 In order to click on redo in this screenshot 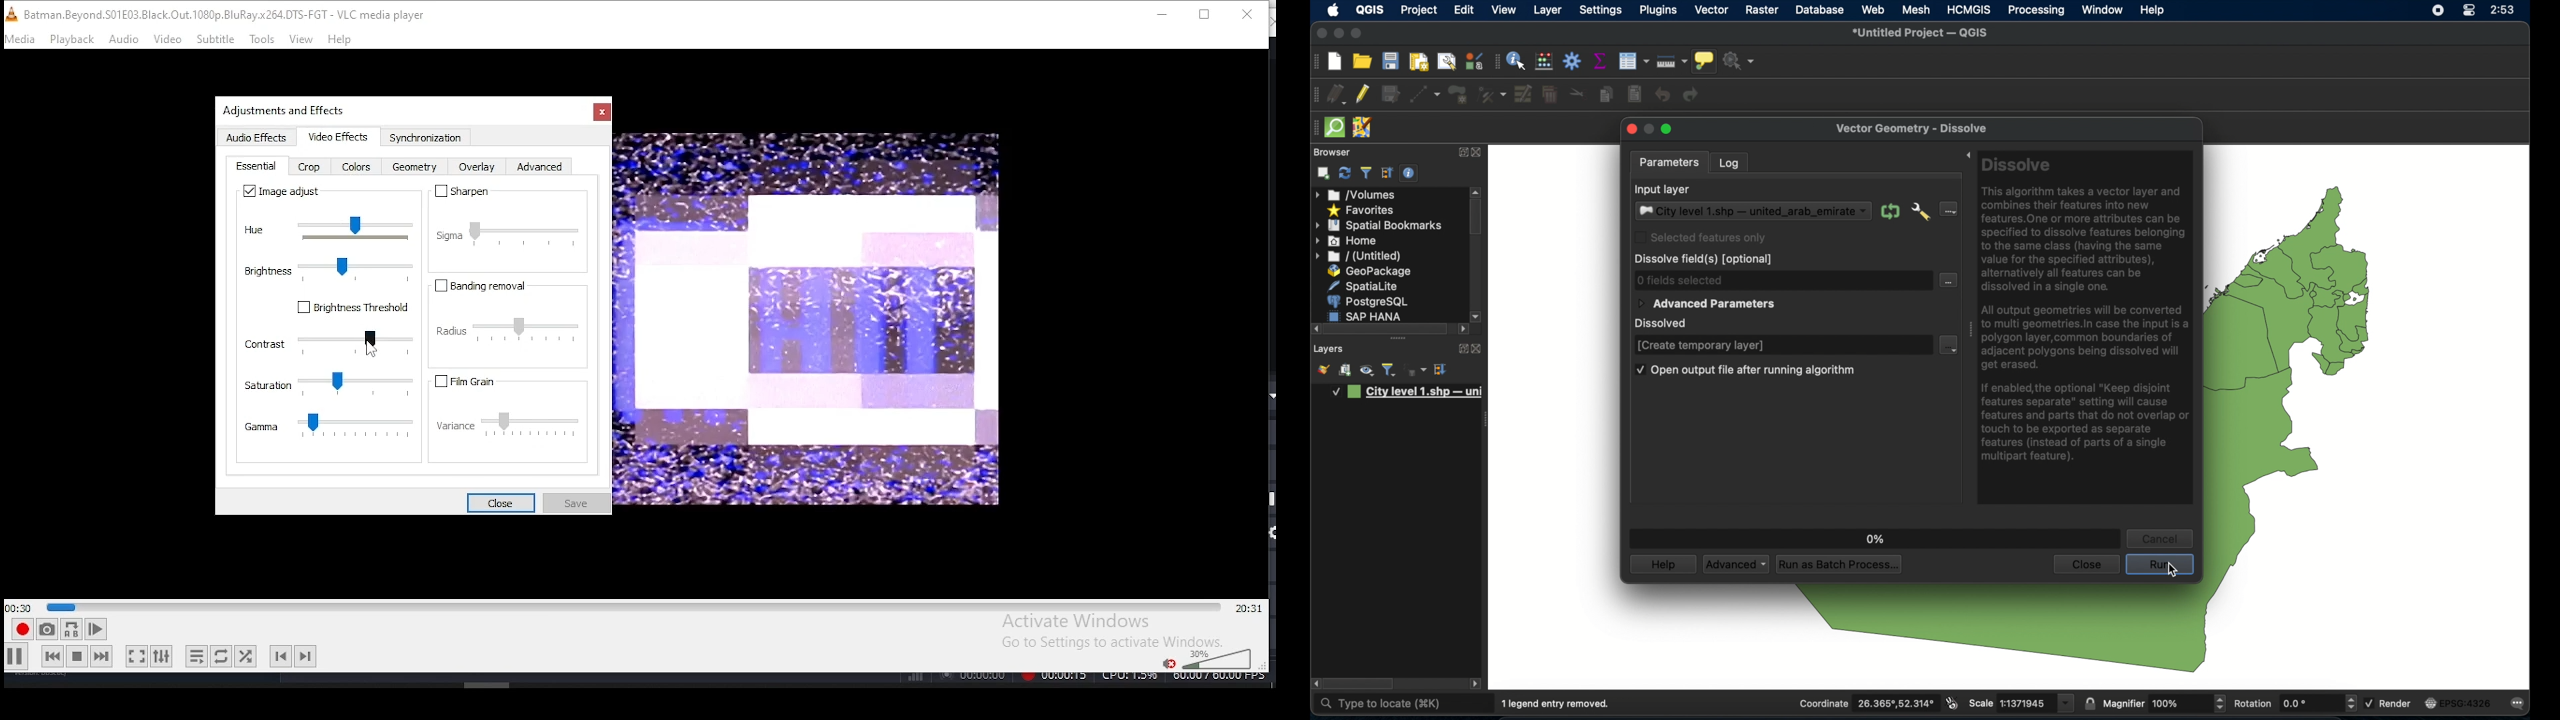, I will do `click(1694, 95)`.